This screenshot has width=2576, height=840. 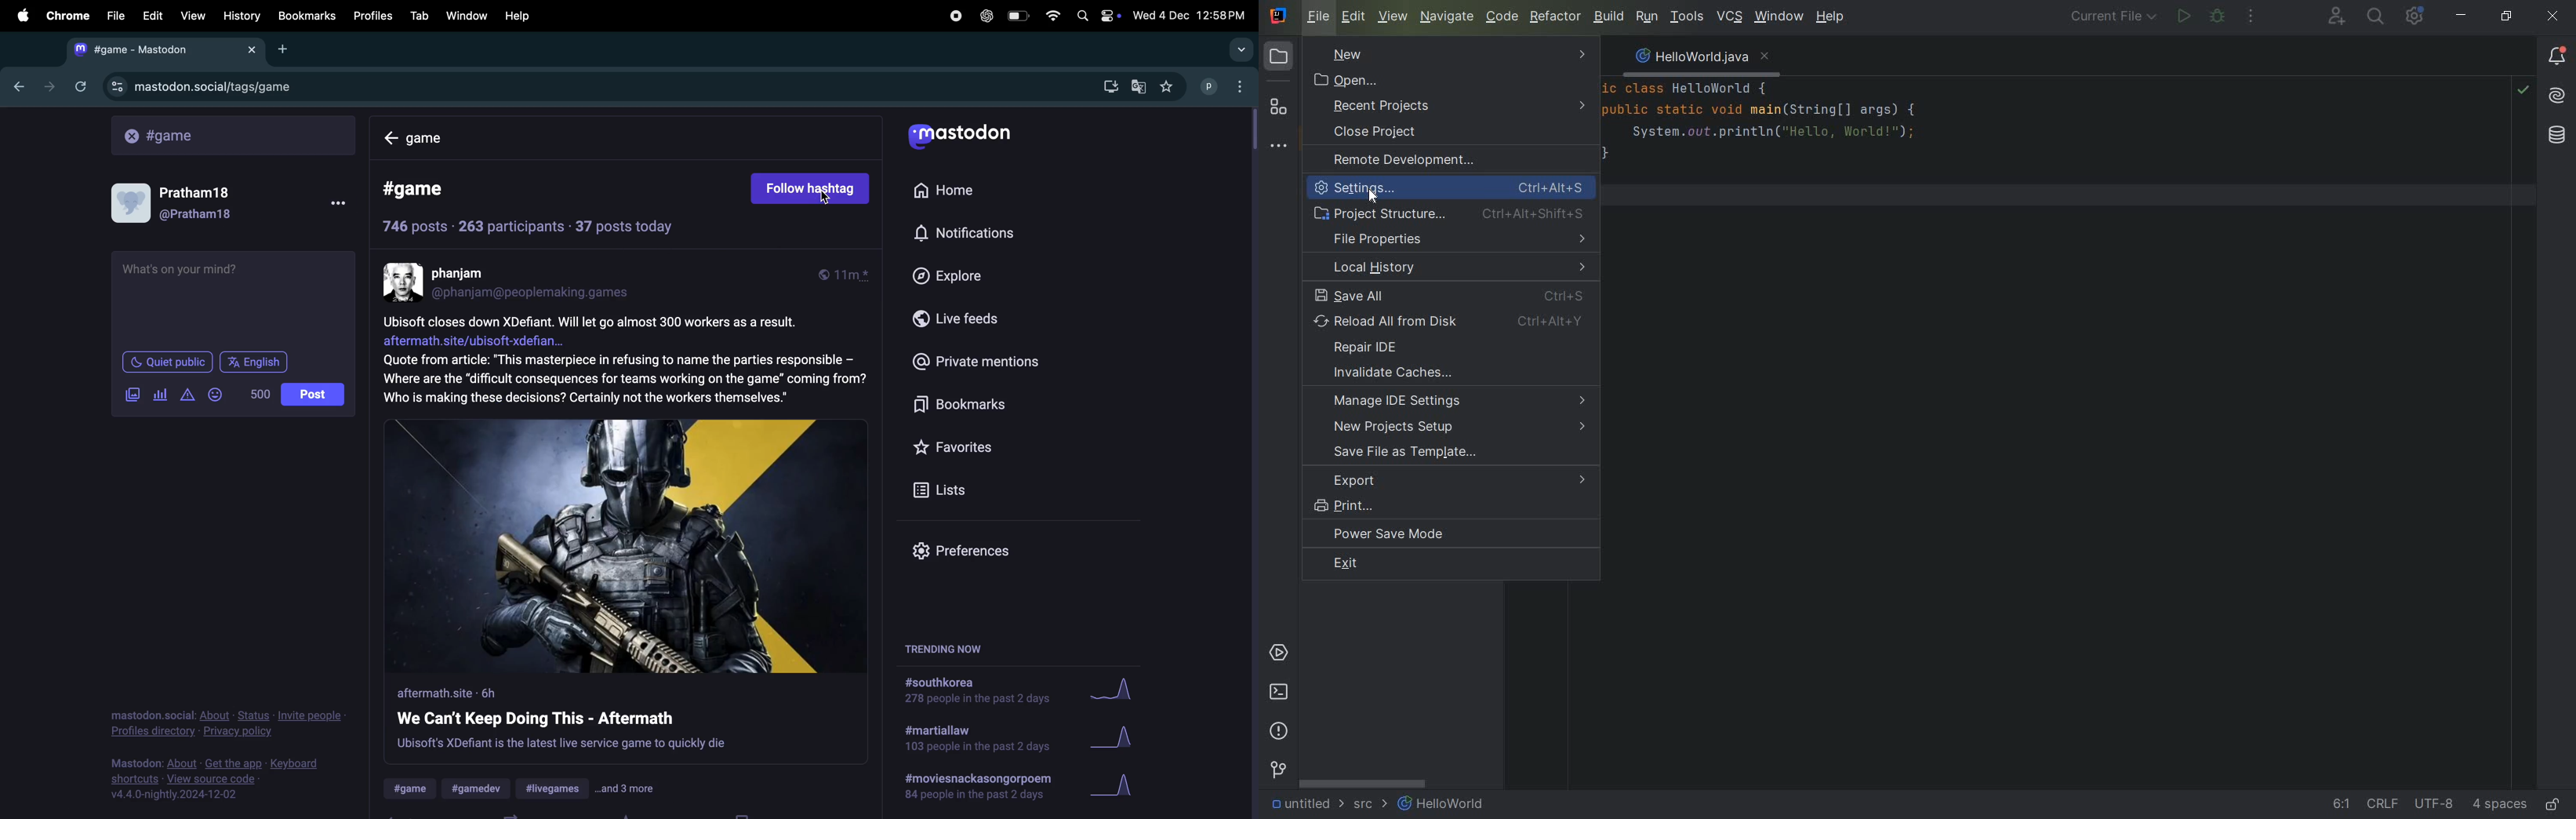 What do you see at coordinates (2554, 17) in the screenshot?
I see `close` at bounding box center [2554, 17].